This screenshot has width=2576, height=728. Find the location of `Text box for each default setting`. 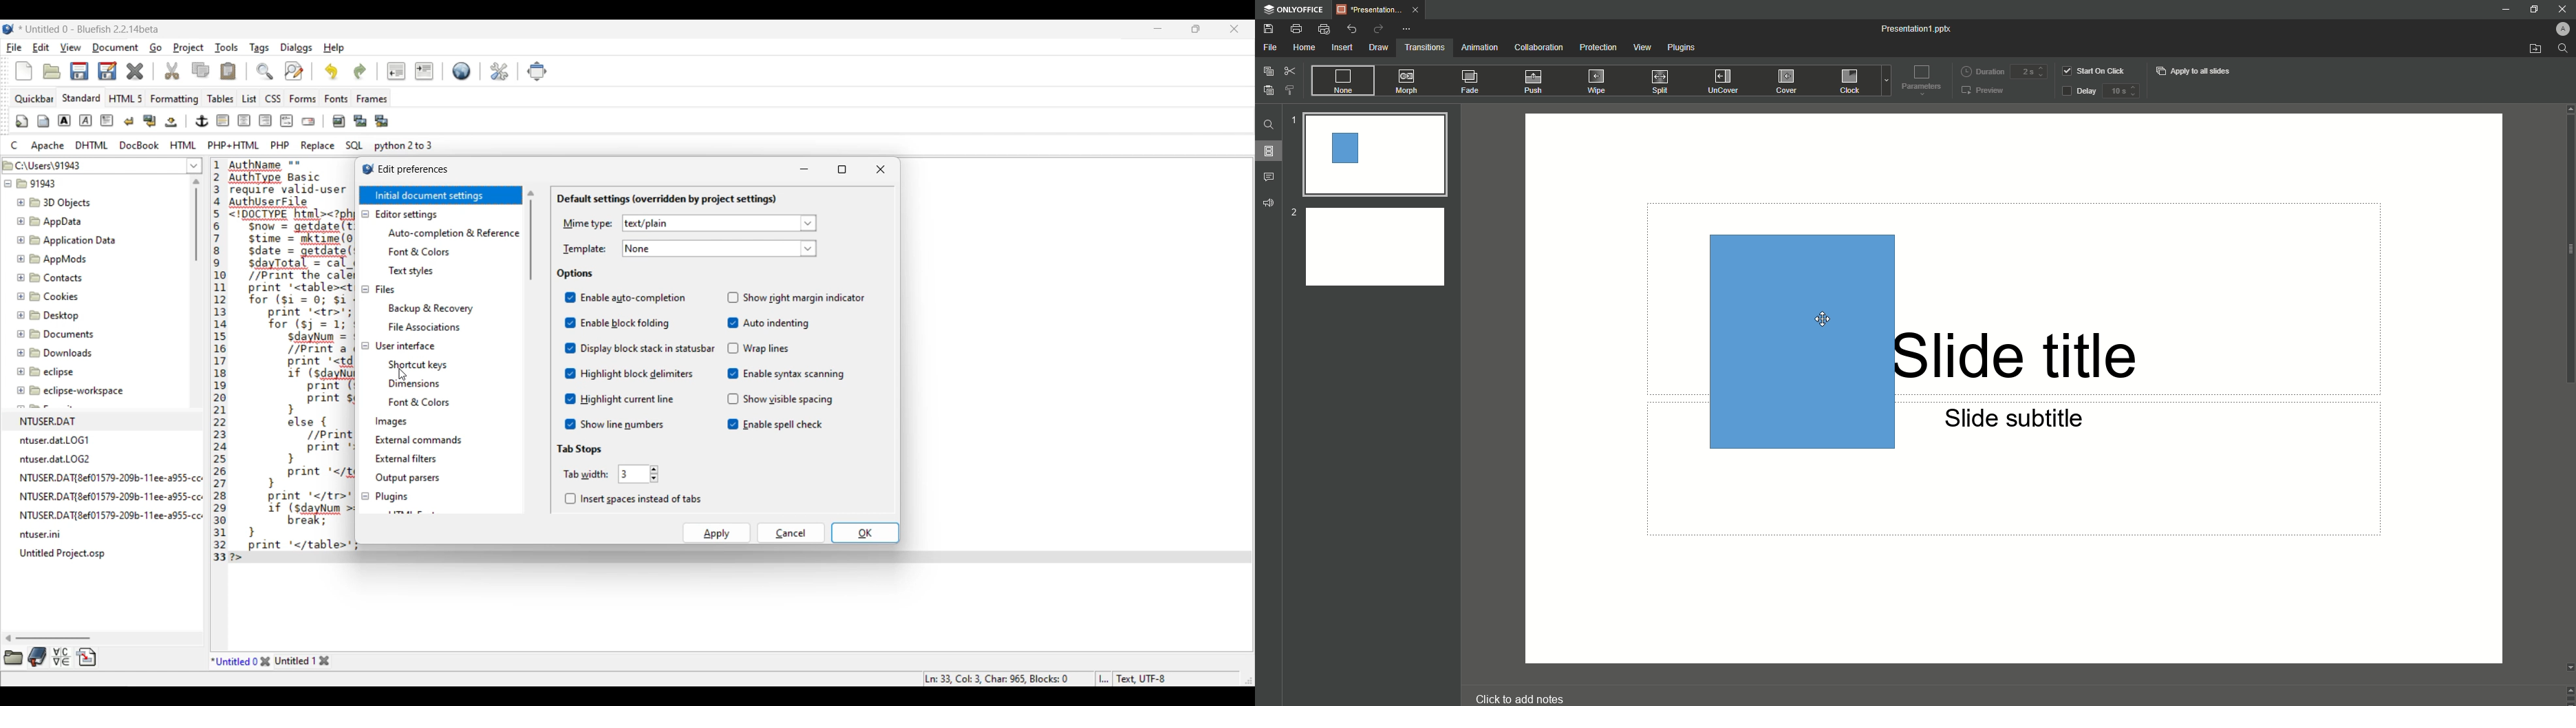

Text box for each default setting is located at coordinates (710, 236).